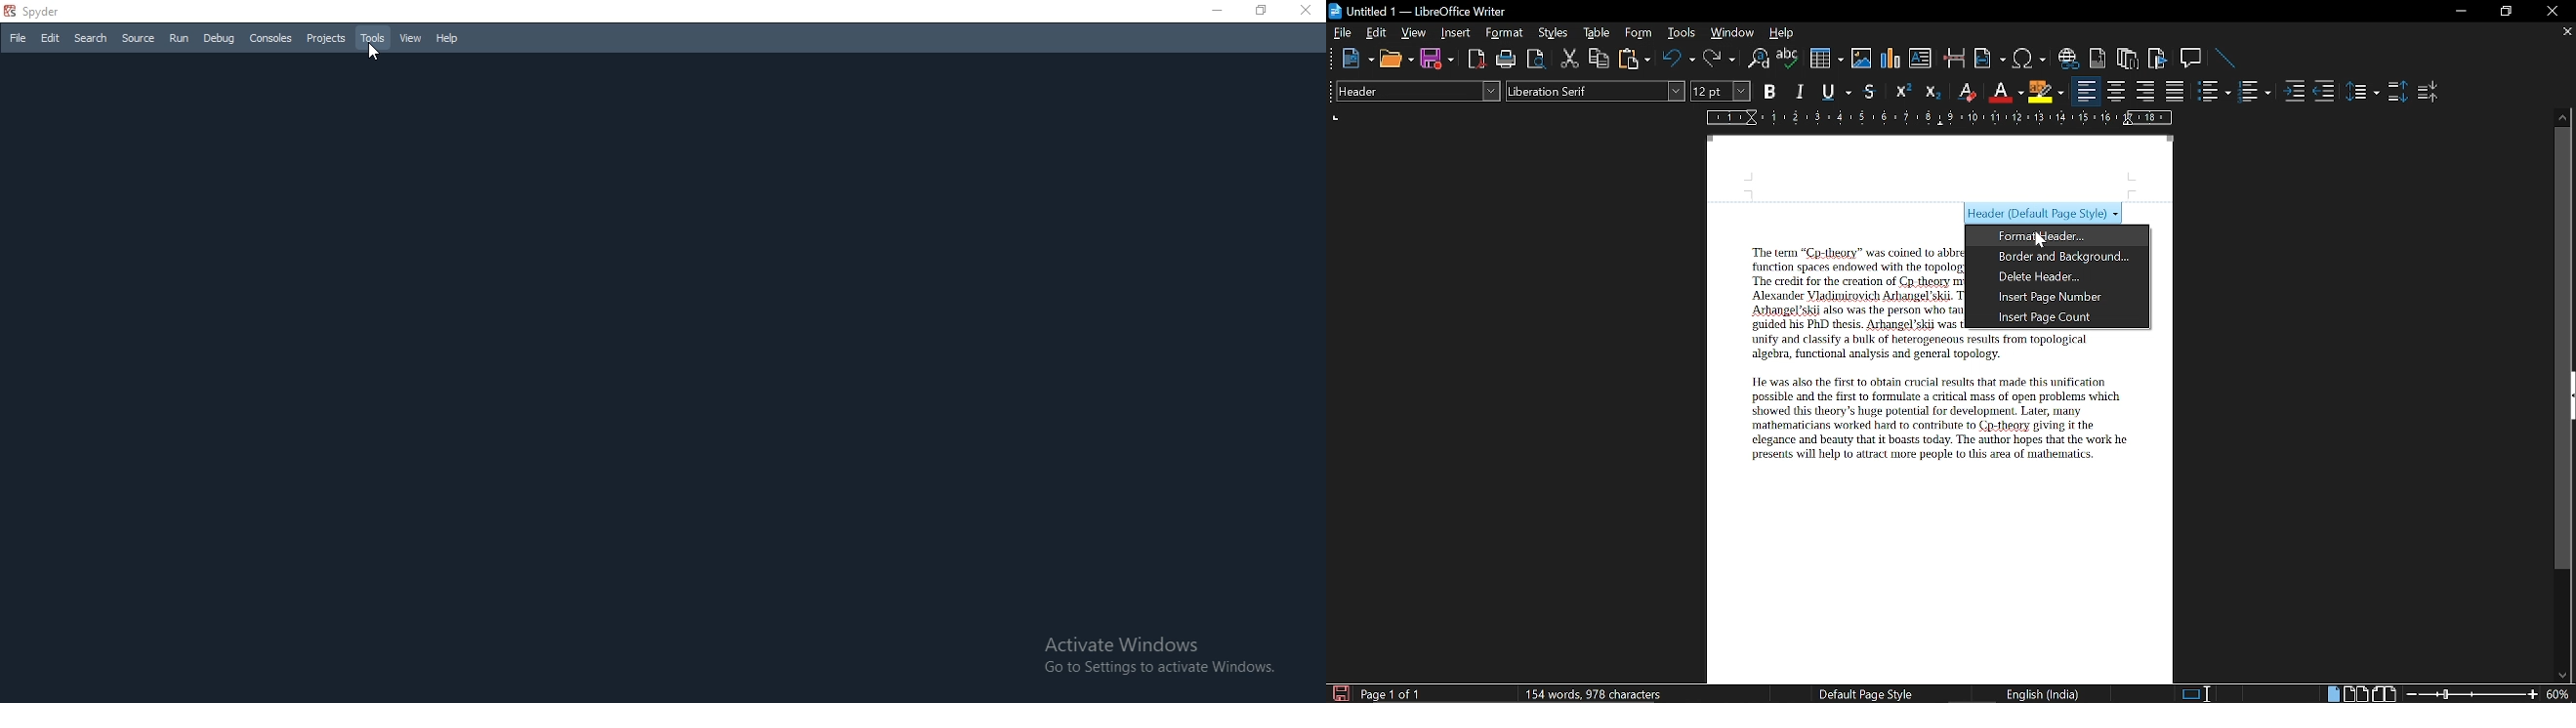 The image size is (2576, 728). What do you see at coordinates (2253, 92) in the screenshot?
I see `Toggle unordered list` at bounding box center [2253, 92].